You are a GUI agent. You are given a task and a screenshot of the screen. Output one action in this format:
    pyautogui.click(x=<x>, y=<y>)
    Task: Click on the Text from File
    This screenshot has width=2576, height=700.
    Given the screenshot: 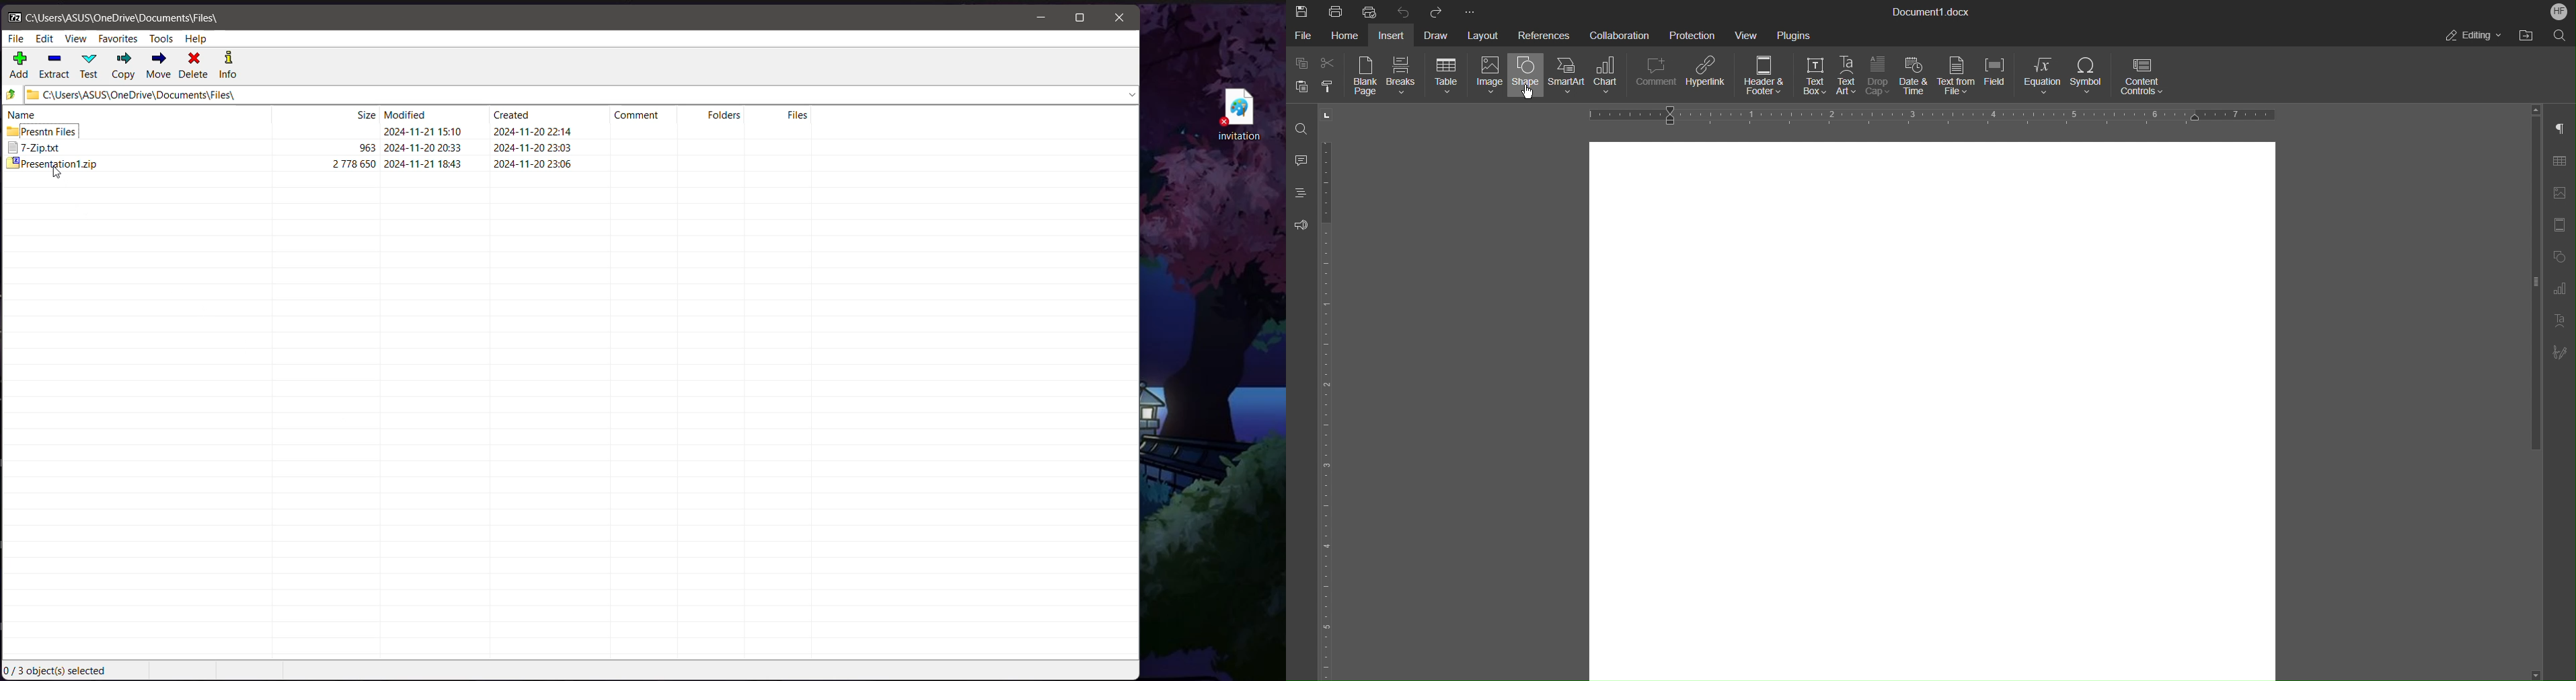 What is the action you would take?
    pyautogui.click(x=1957, y=77)
    